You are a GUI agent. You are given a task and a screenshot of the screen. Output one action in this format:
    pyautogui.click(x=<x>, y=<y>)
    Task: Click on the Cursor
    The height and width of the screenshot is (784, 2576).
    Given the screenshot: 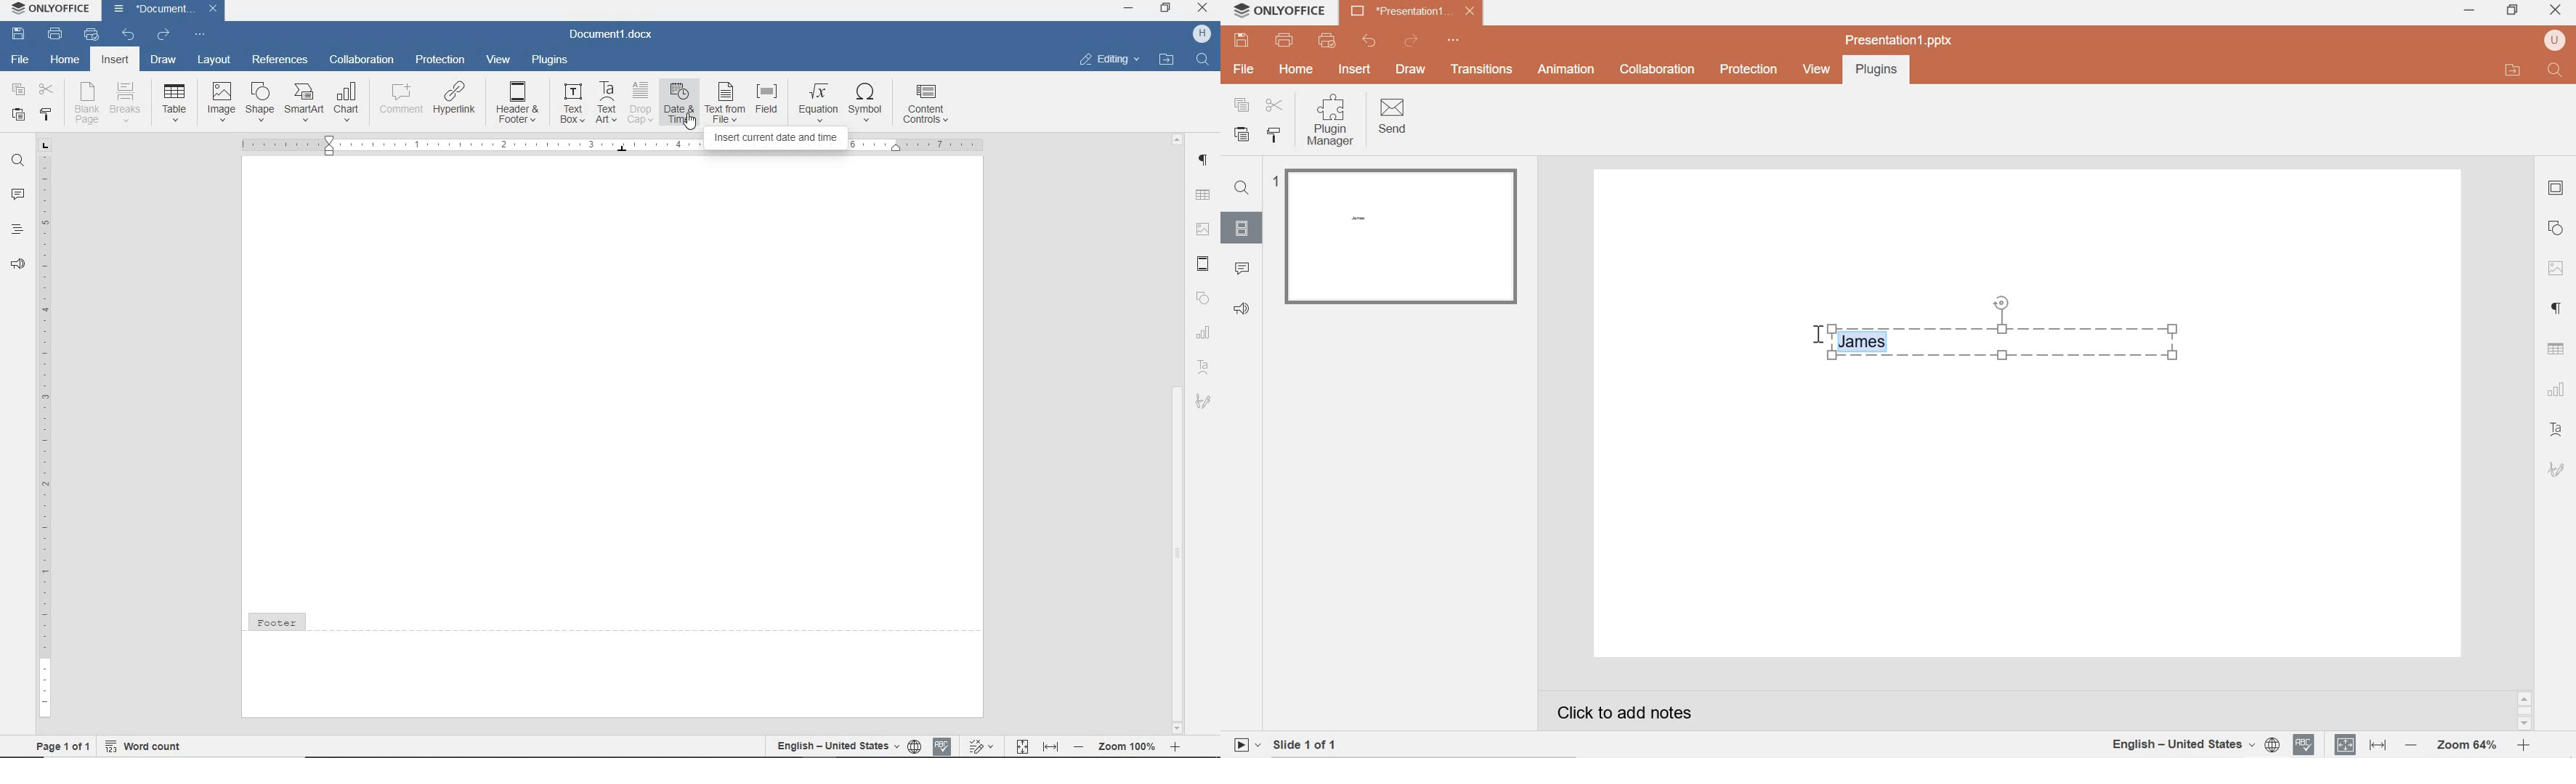 What is the action you would take?
    pyautogui.click(x=686, y=121)
    